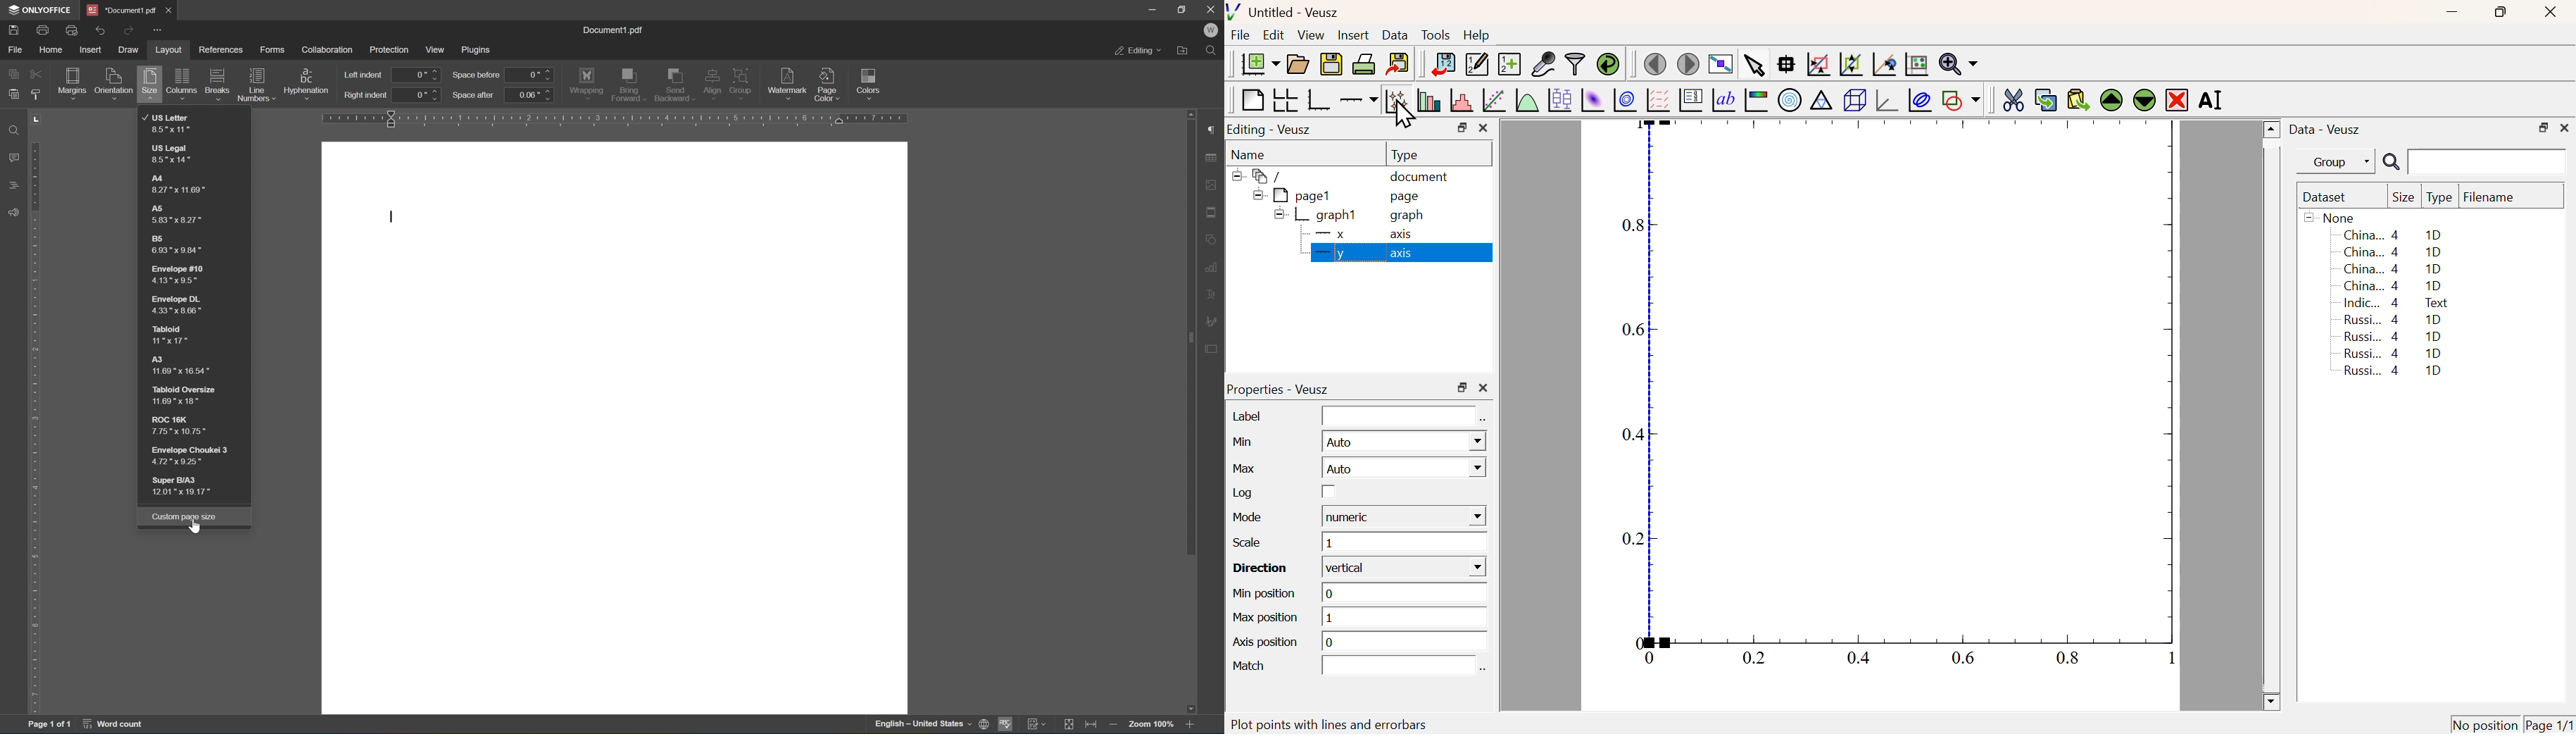 The width and height of the screenshot is (2576, 756). What do you see at coordinates (221, 51) in the screenshot?
I see `references` at bounding box center [221, 51].